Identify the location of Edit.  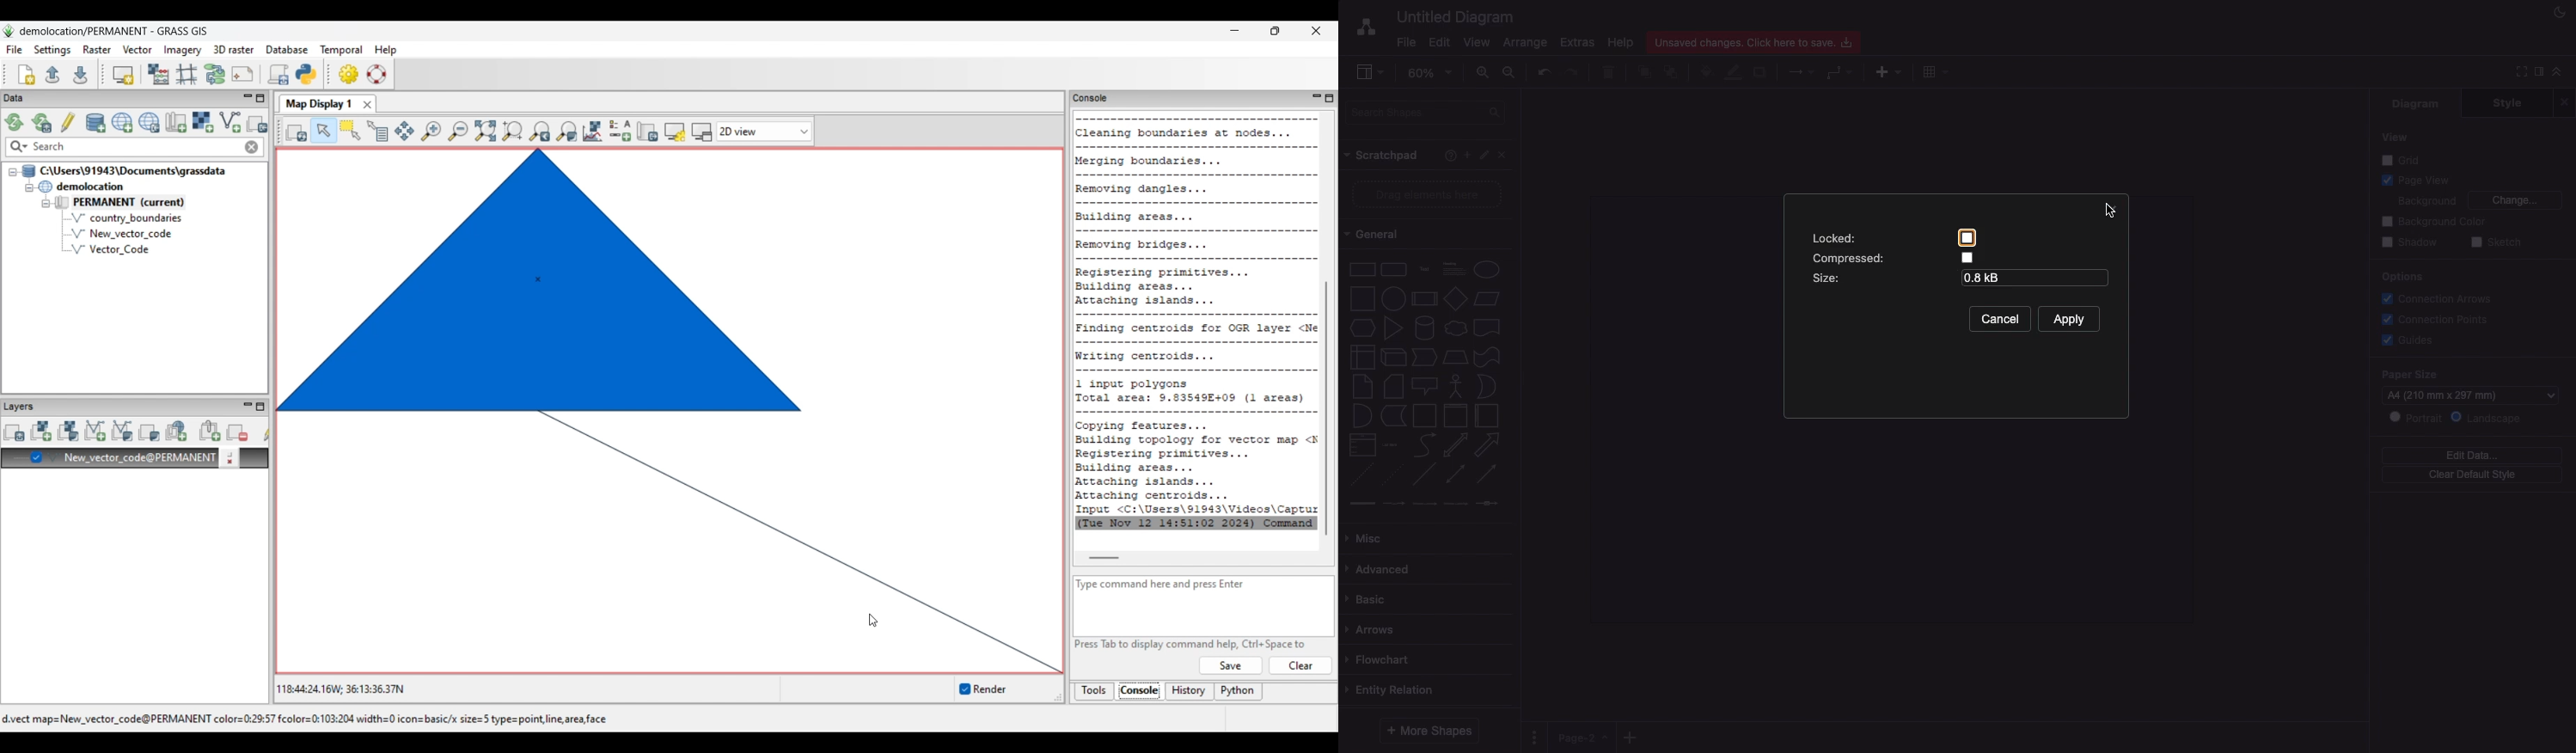
(1483, 155).